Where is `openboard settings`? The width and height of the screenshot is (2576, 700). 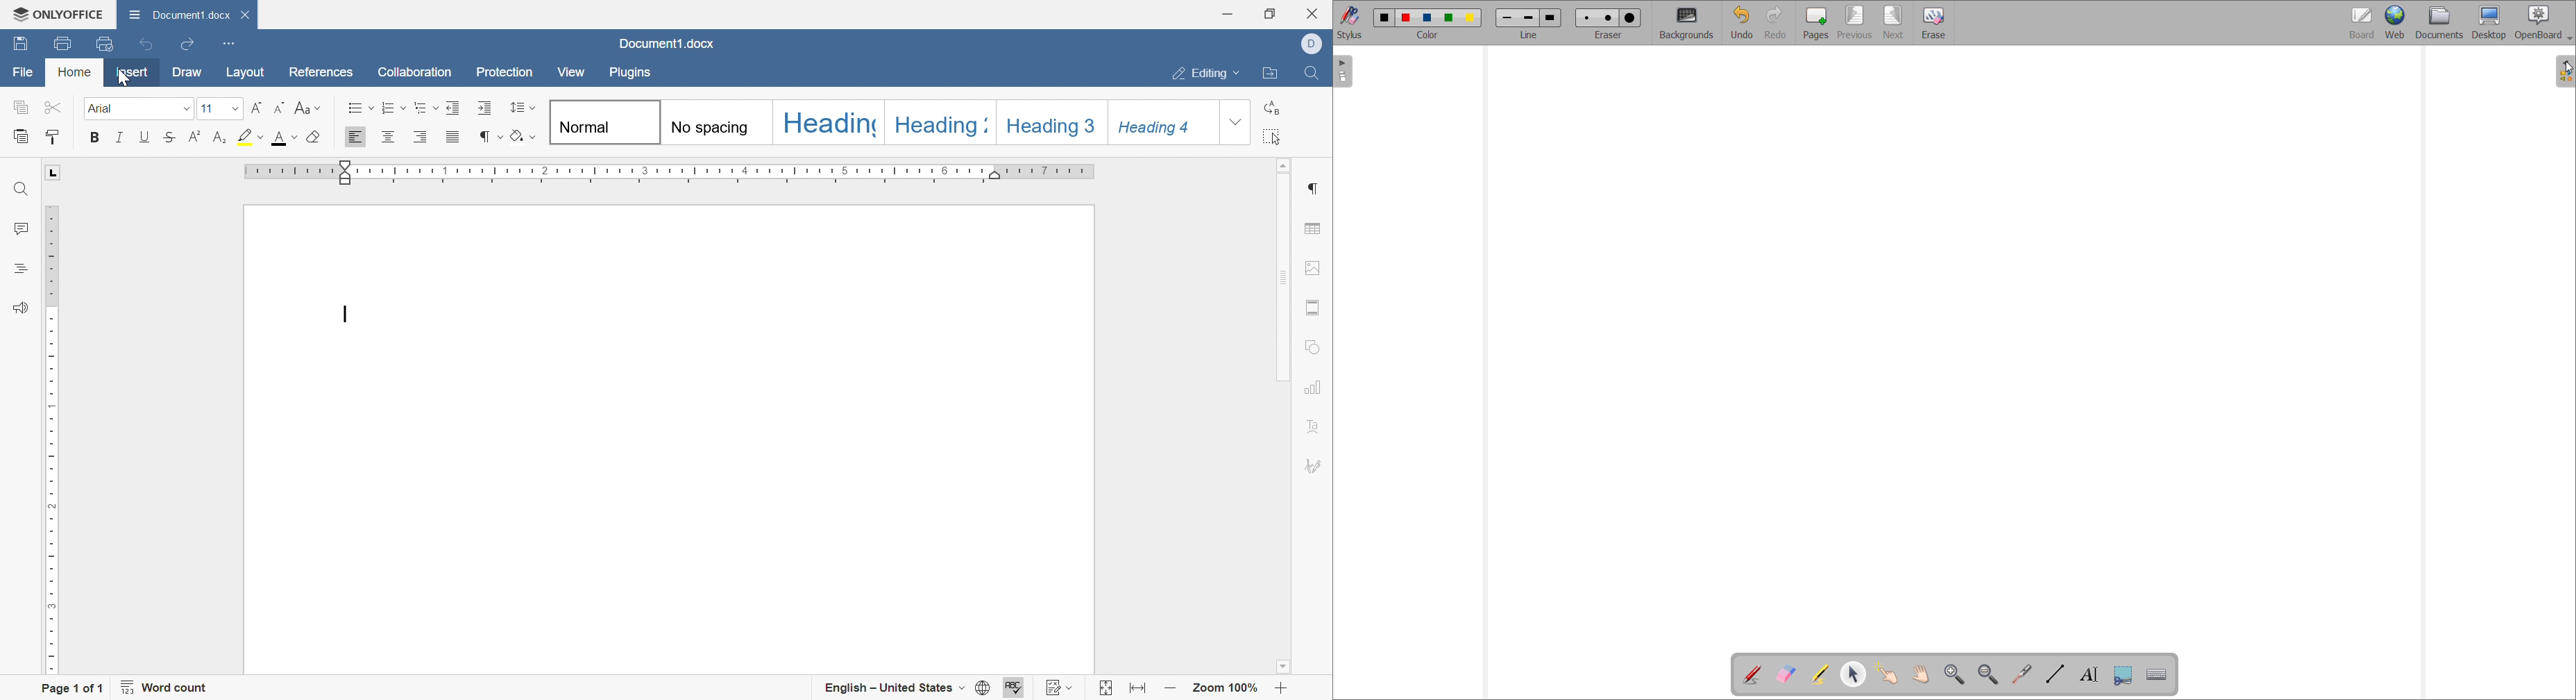 openboard settings is located at coordinates (2543, 23).